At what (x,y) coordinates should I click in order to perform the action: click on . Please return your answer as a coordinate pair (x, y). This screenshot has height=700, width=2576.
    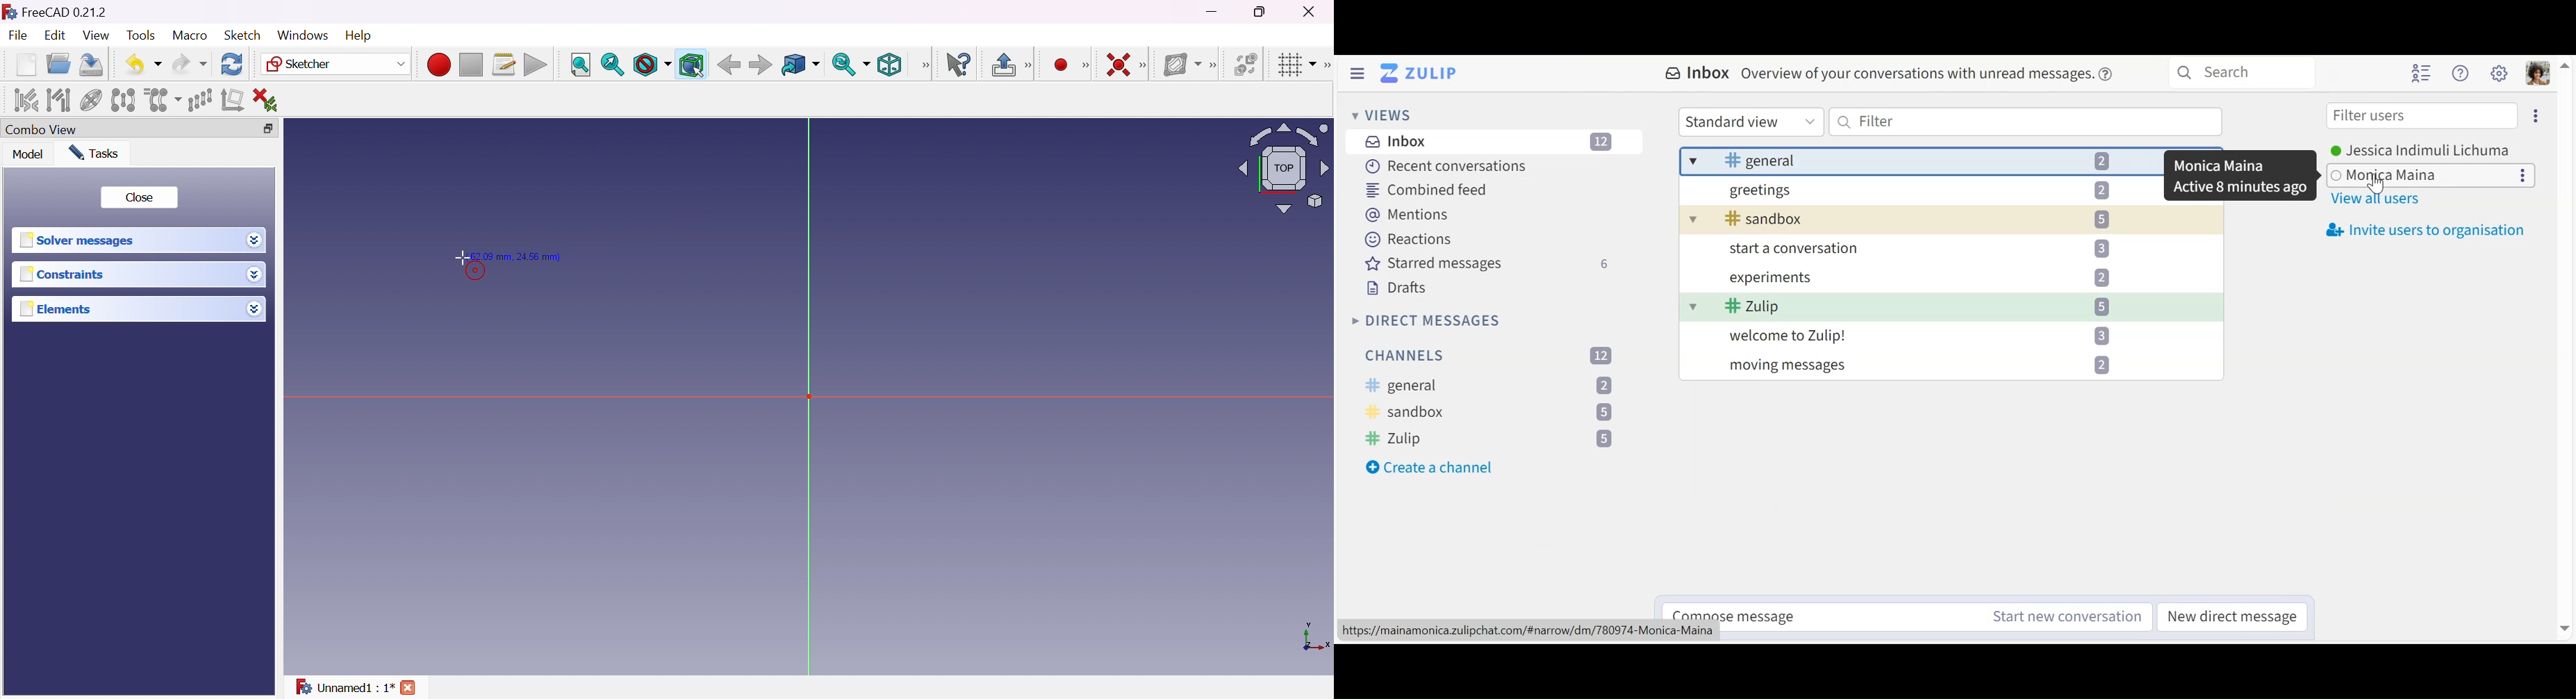
    Looking at the image, I should click on (852, 65).